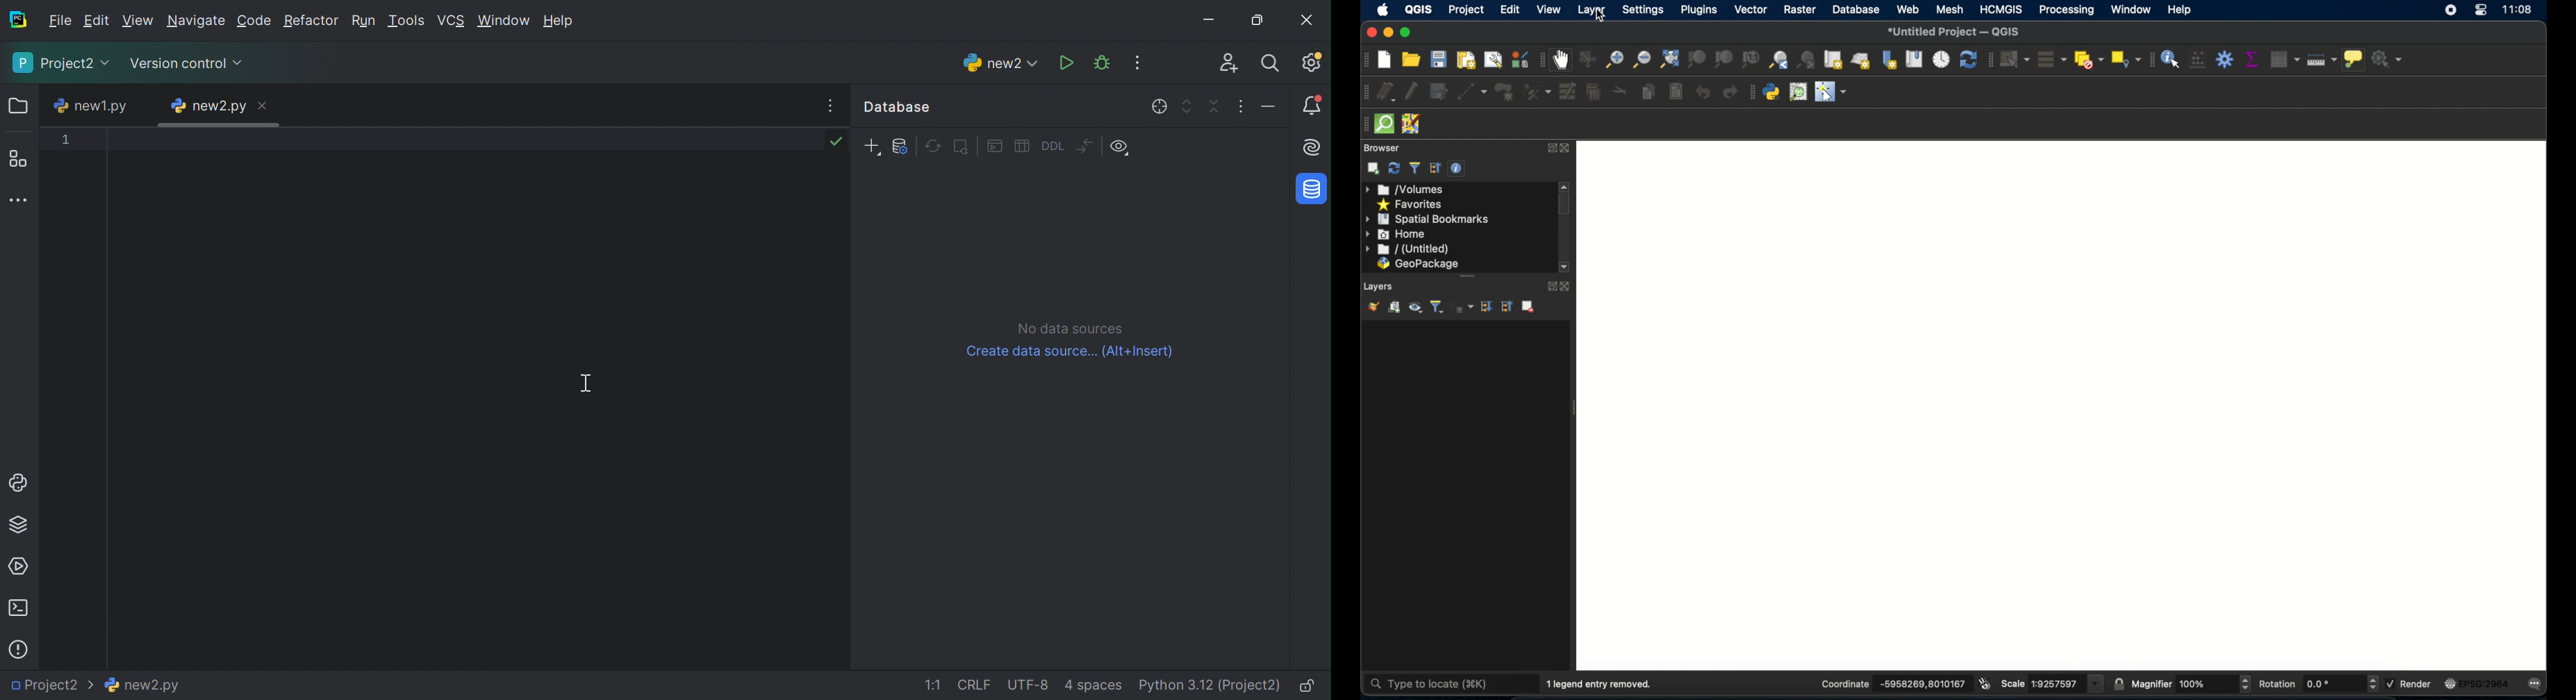  What do you see at coordinates (995, 144) in the screenshot?
I see `Jump to query console` at bounding box center [995, 144].